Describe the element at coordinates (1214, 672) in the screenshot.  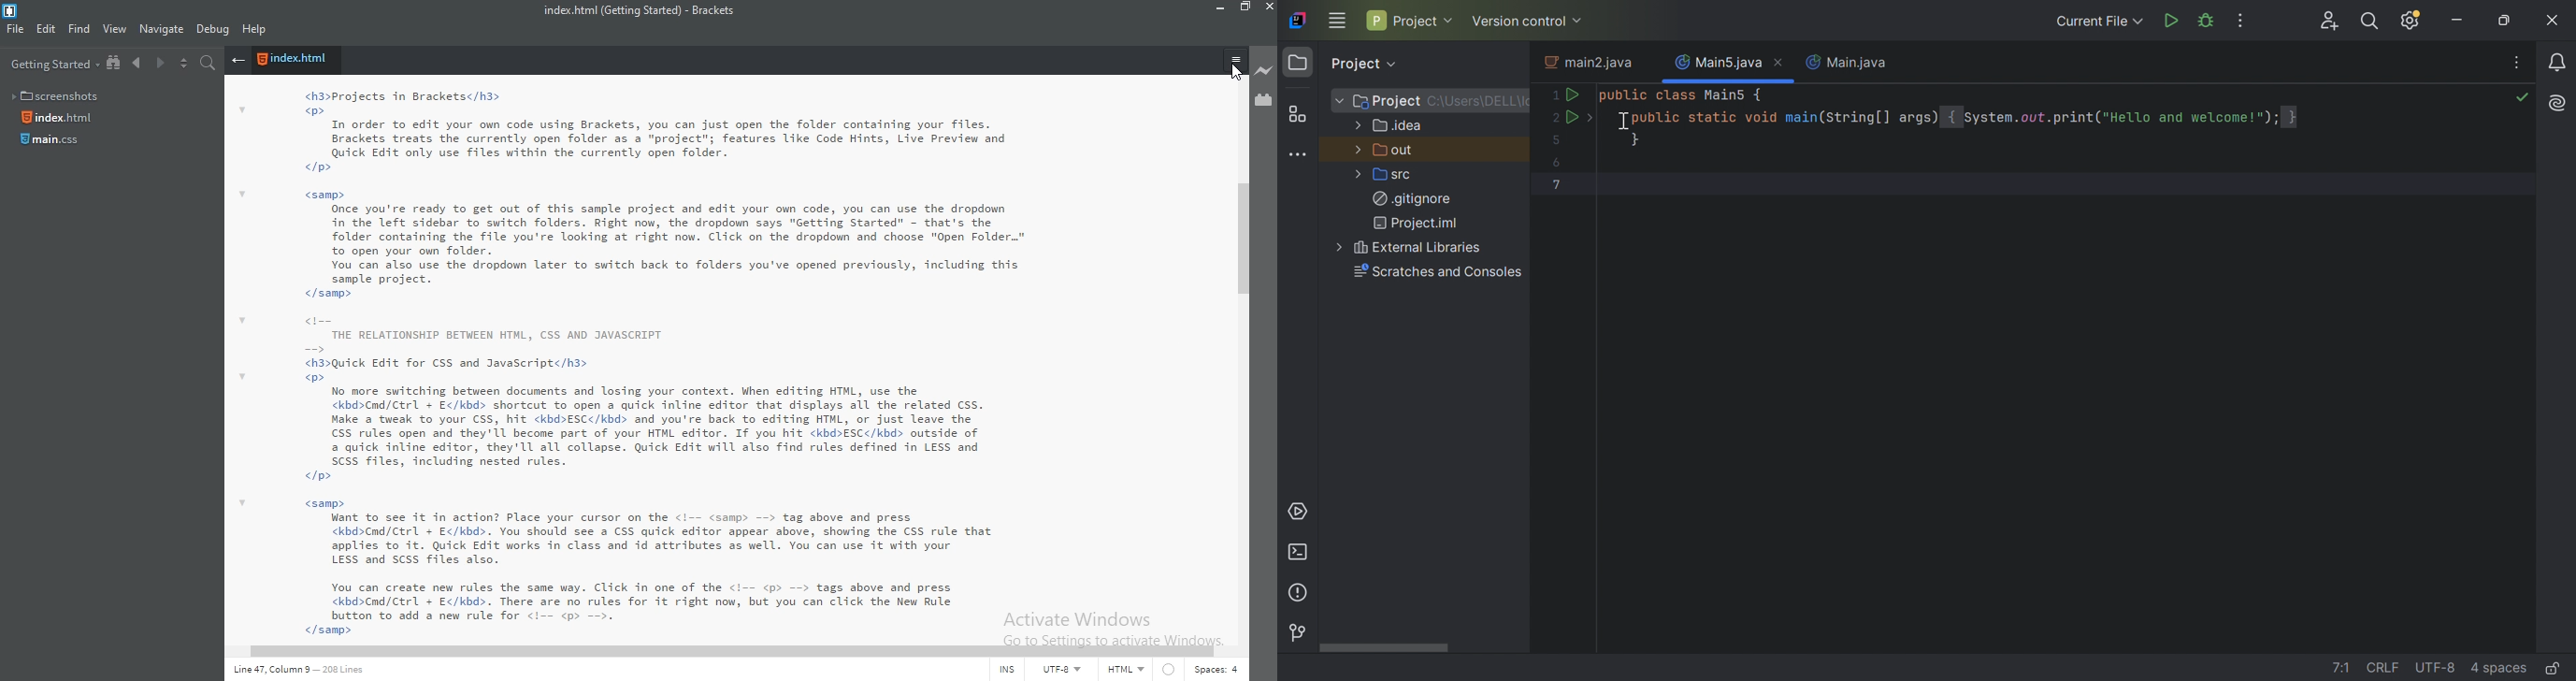
I see `space: 4` at that location.